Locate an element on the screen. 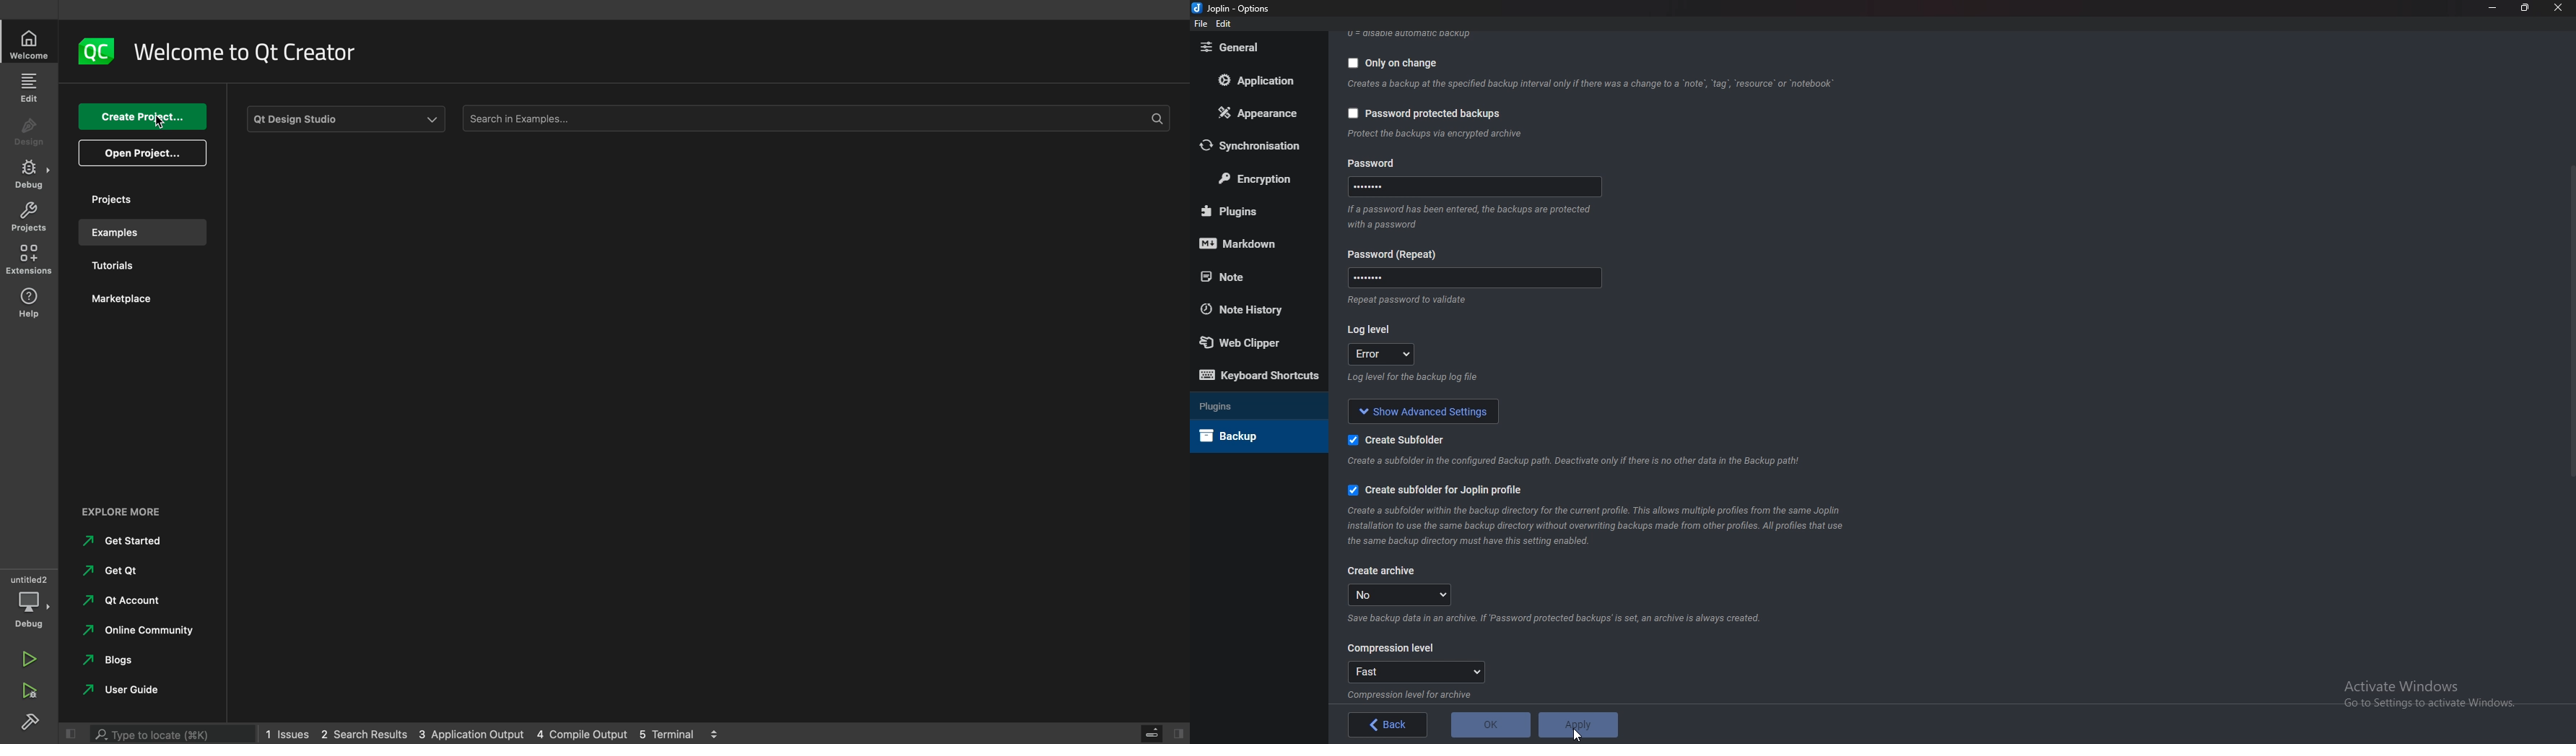  apply is located at coordinates (1577, 724).